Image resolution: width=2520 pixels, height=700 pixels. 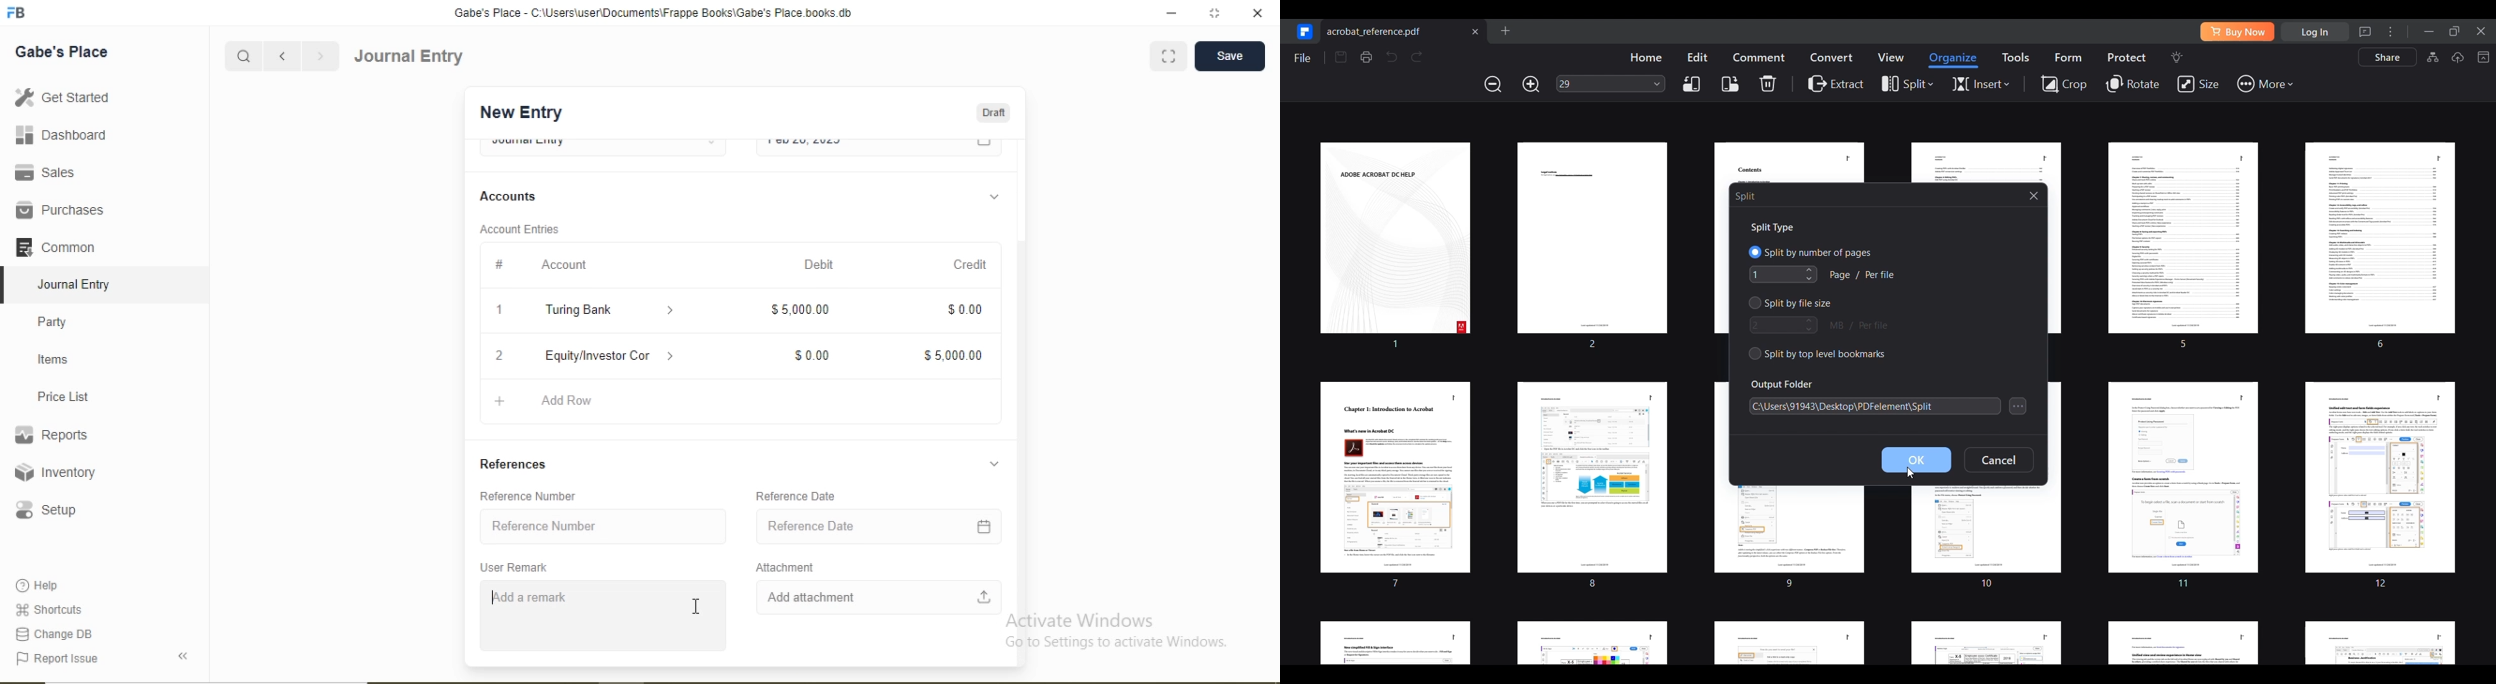 I want to click on Dropdown, so click(x=993, y=198).